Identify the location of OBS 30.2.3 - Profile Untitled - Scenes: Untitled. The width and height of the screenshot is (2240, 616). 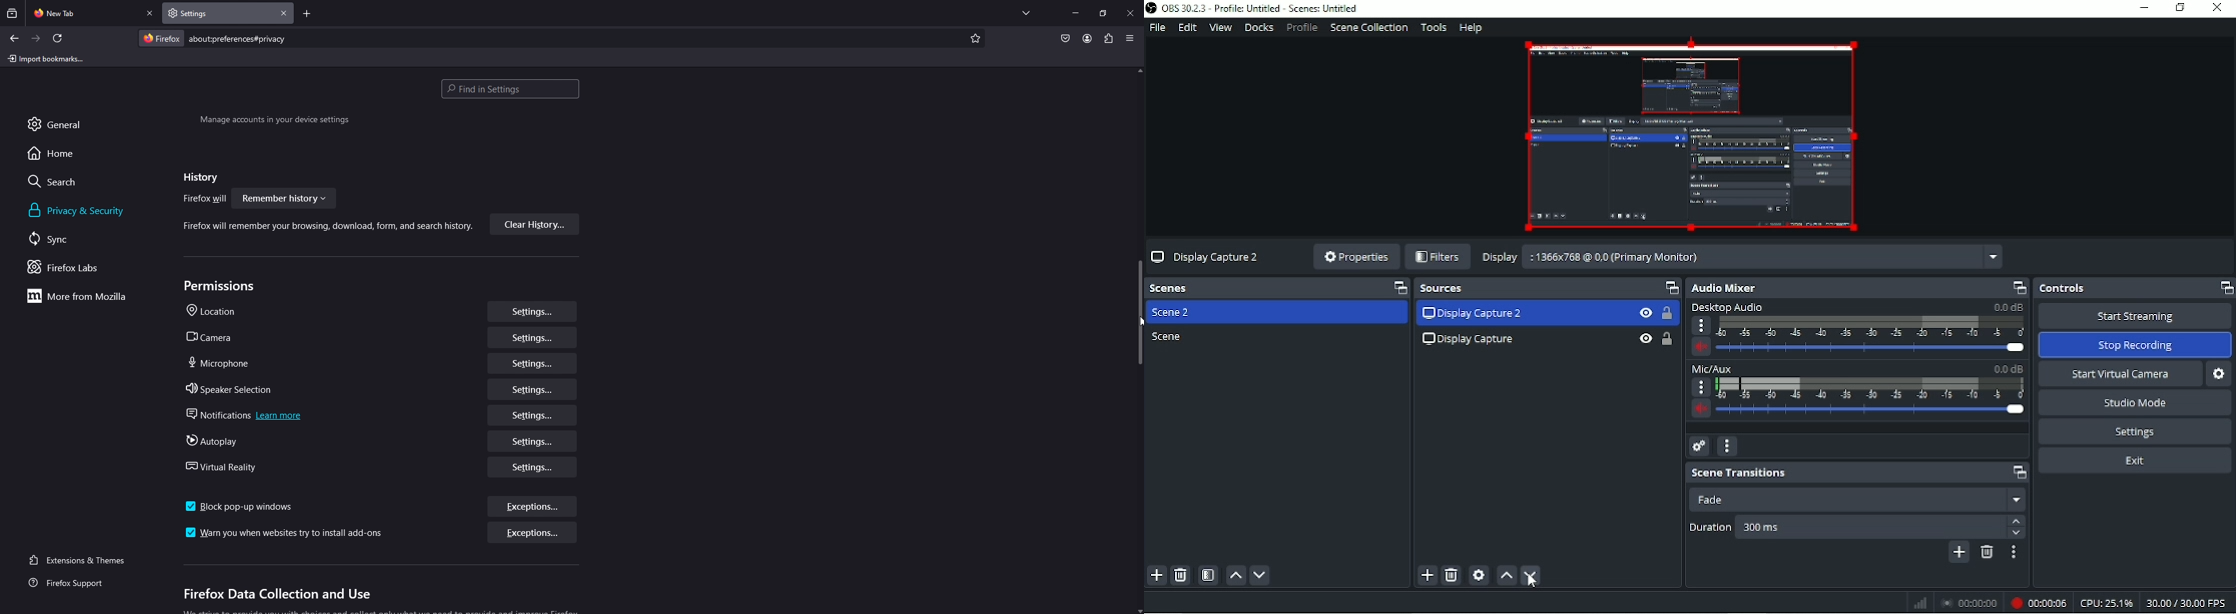
(1257, 8).